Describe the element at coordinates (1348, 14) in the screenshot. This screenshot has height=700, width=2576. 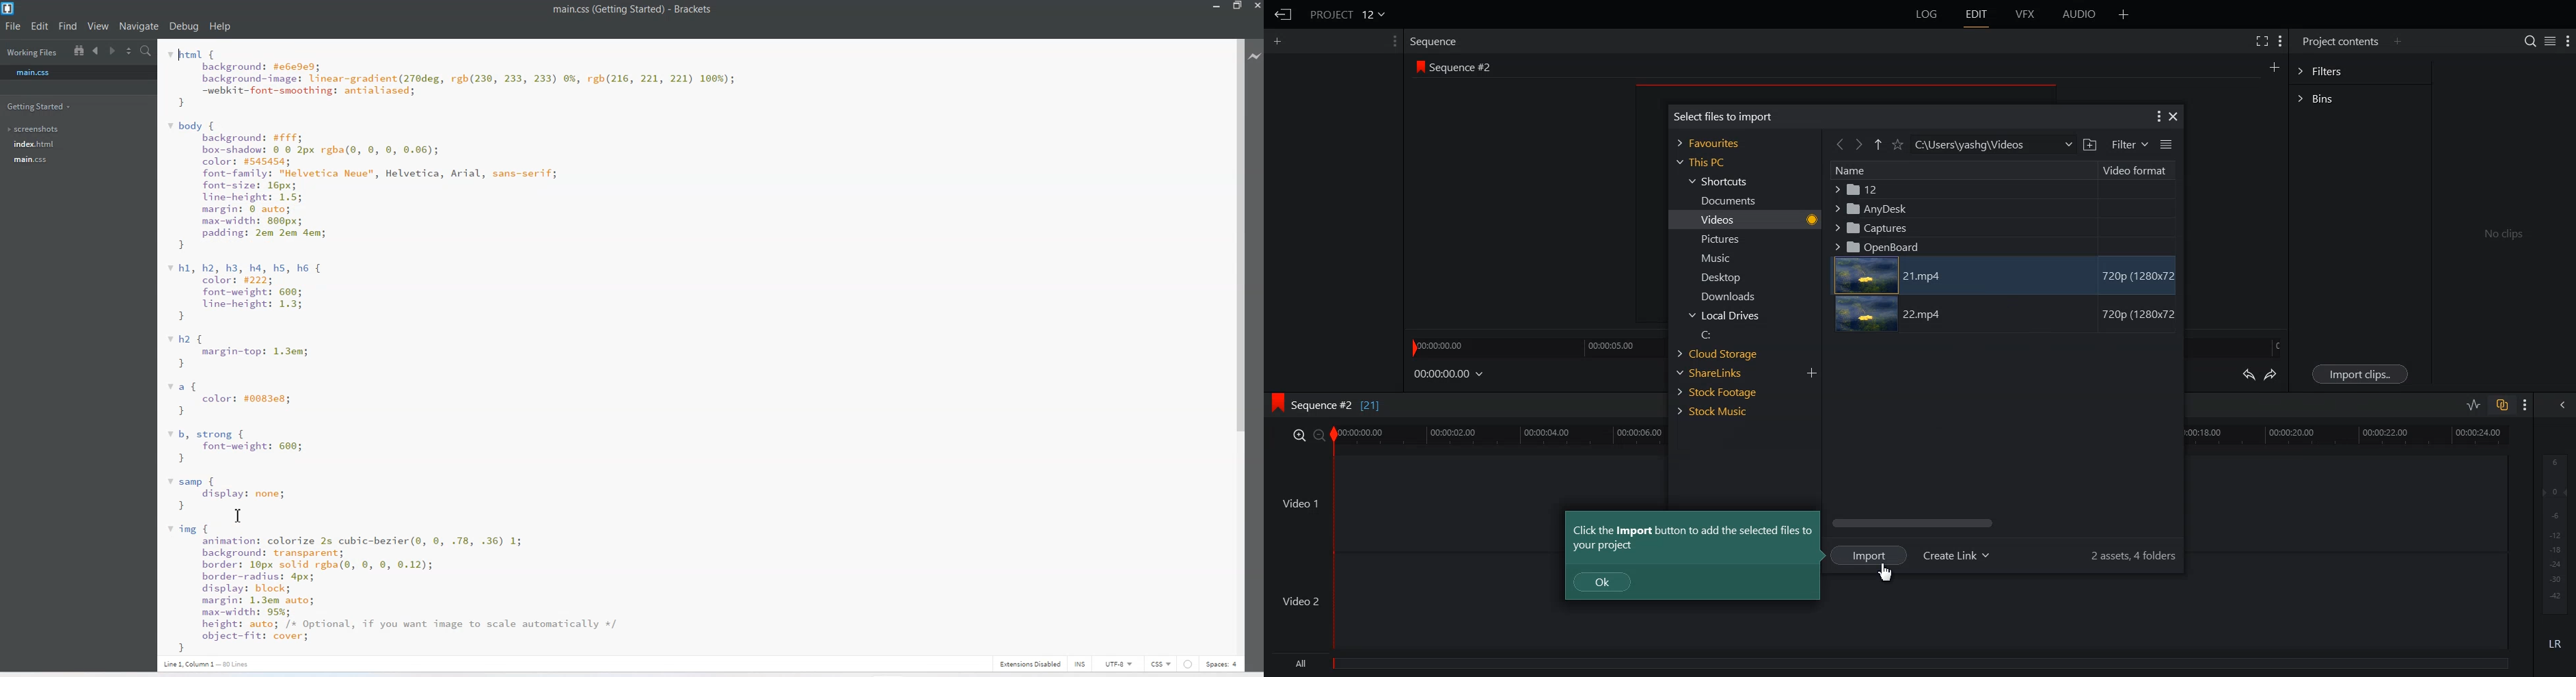
I see `PROJECT 12 v` at that location.